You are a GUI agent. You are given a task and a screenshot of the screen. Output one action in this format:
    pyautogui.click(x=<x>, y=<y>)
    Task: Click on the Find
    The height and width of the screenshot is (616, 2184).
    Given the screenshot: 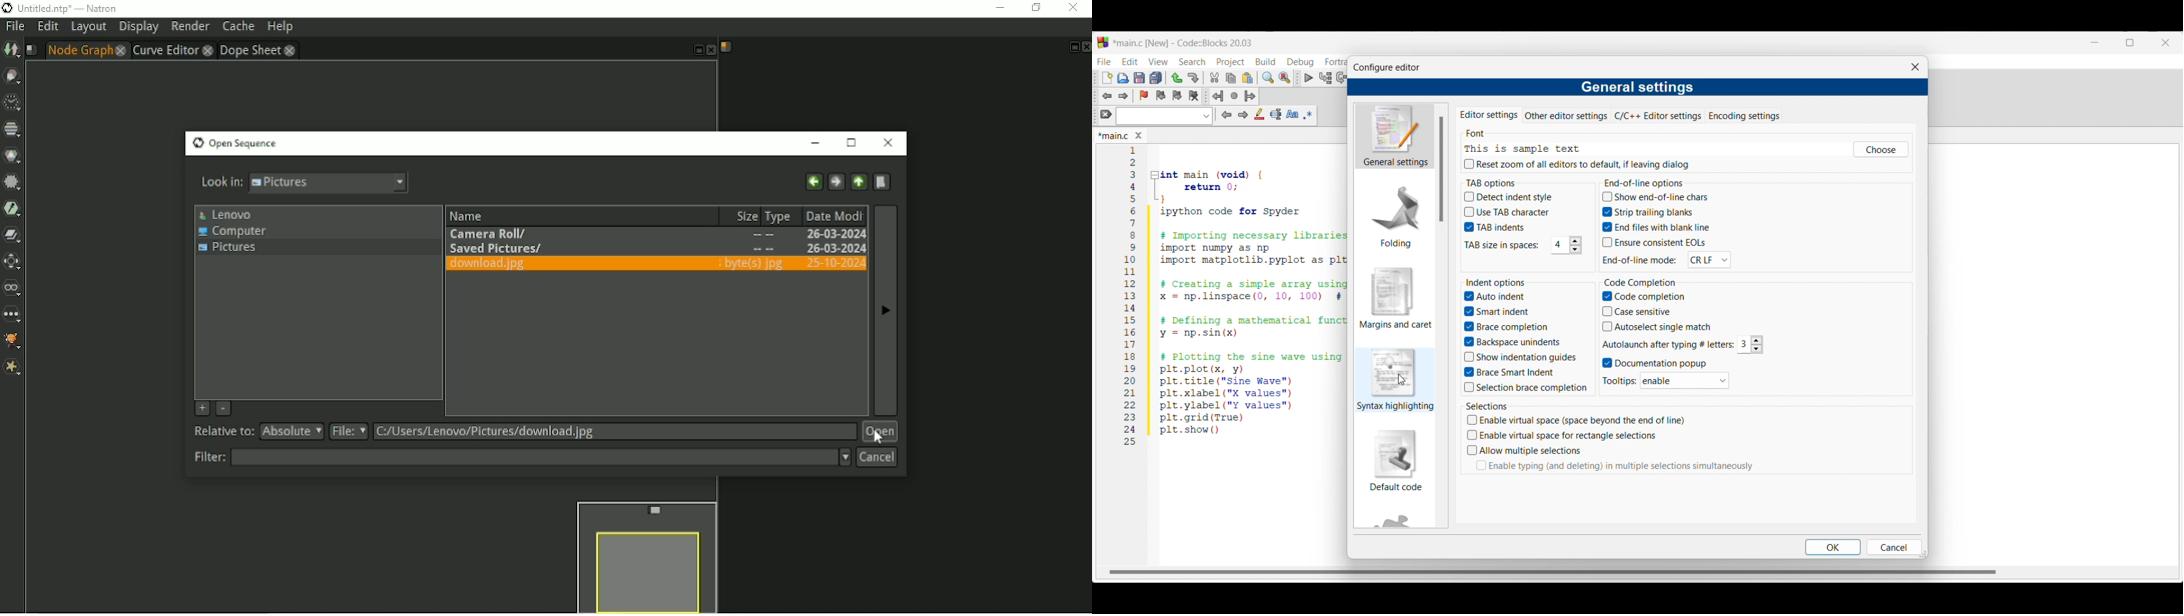 What is the action you would take?
    pyautogui.click(x=1268, y=77)
    